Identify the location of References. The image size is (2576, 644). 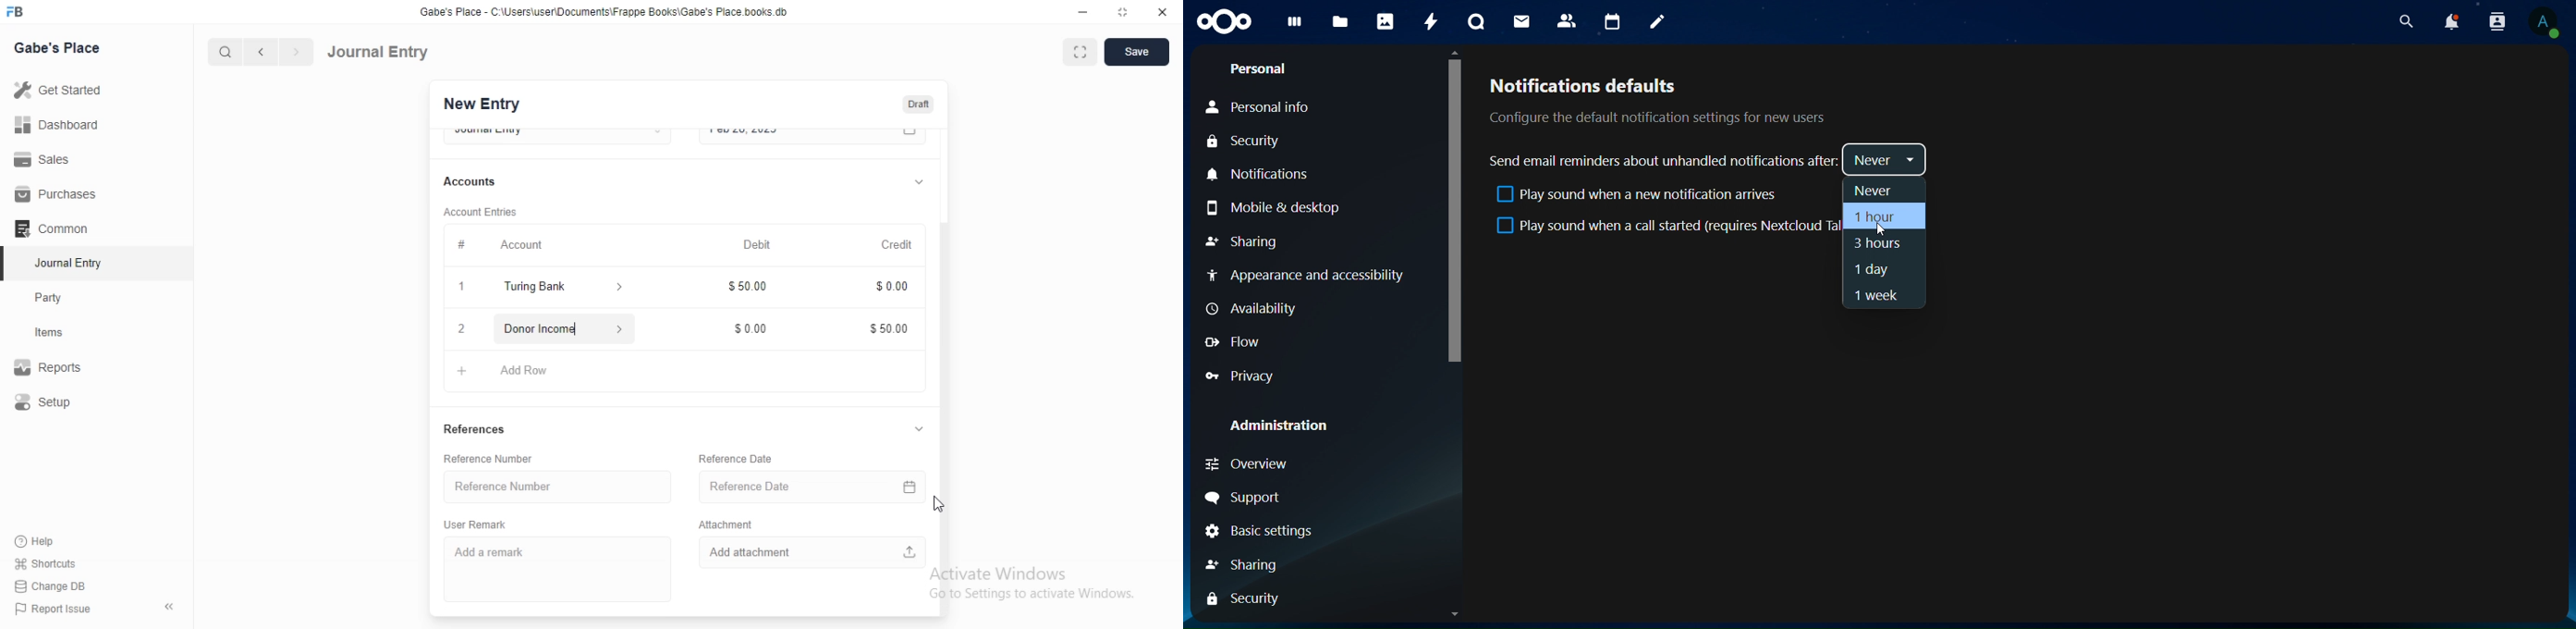
(476, 431).